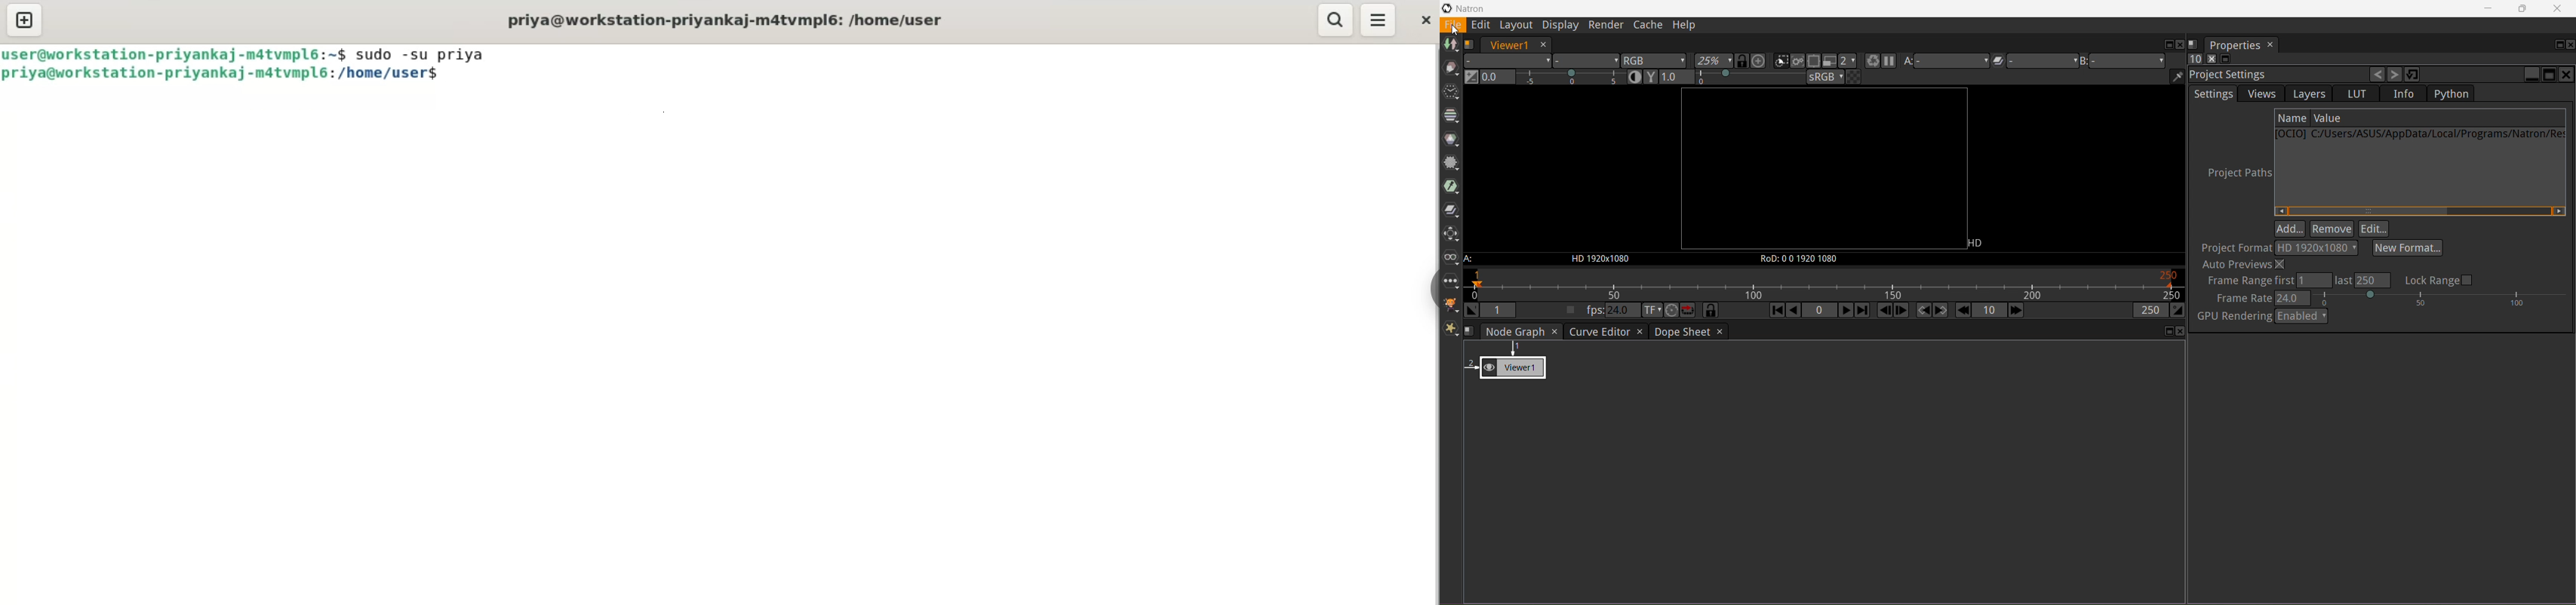  I want to click on Previous Increment, so click(1963, 311).